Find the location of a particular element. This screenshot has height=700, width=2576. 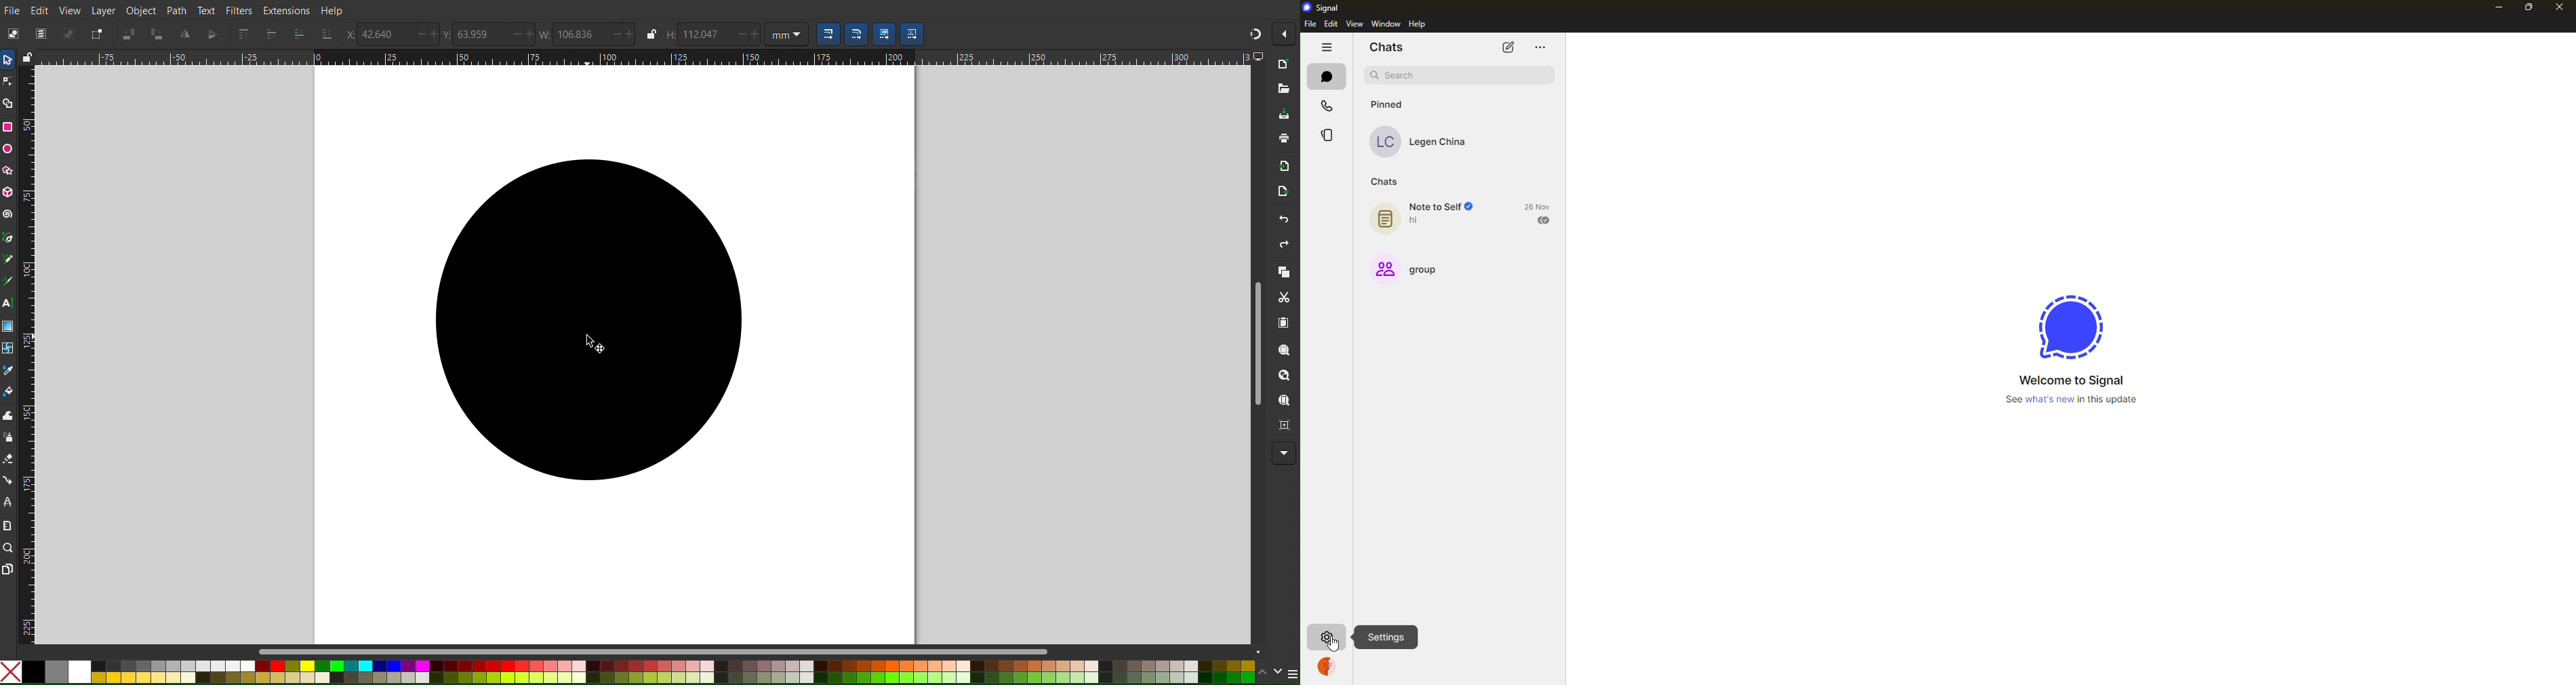

profile is located at coordinates (1325, 667).